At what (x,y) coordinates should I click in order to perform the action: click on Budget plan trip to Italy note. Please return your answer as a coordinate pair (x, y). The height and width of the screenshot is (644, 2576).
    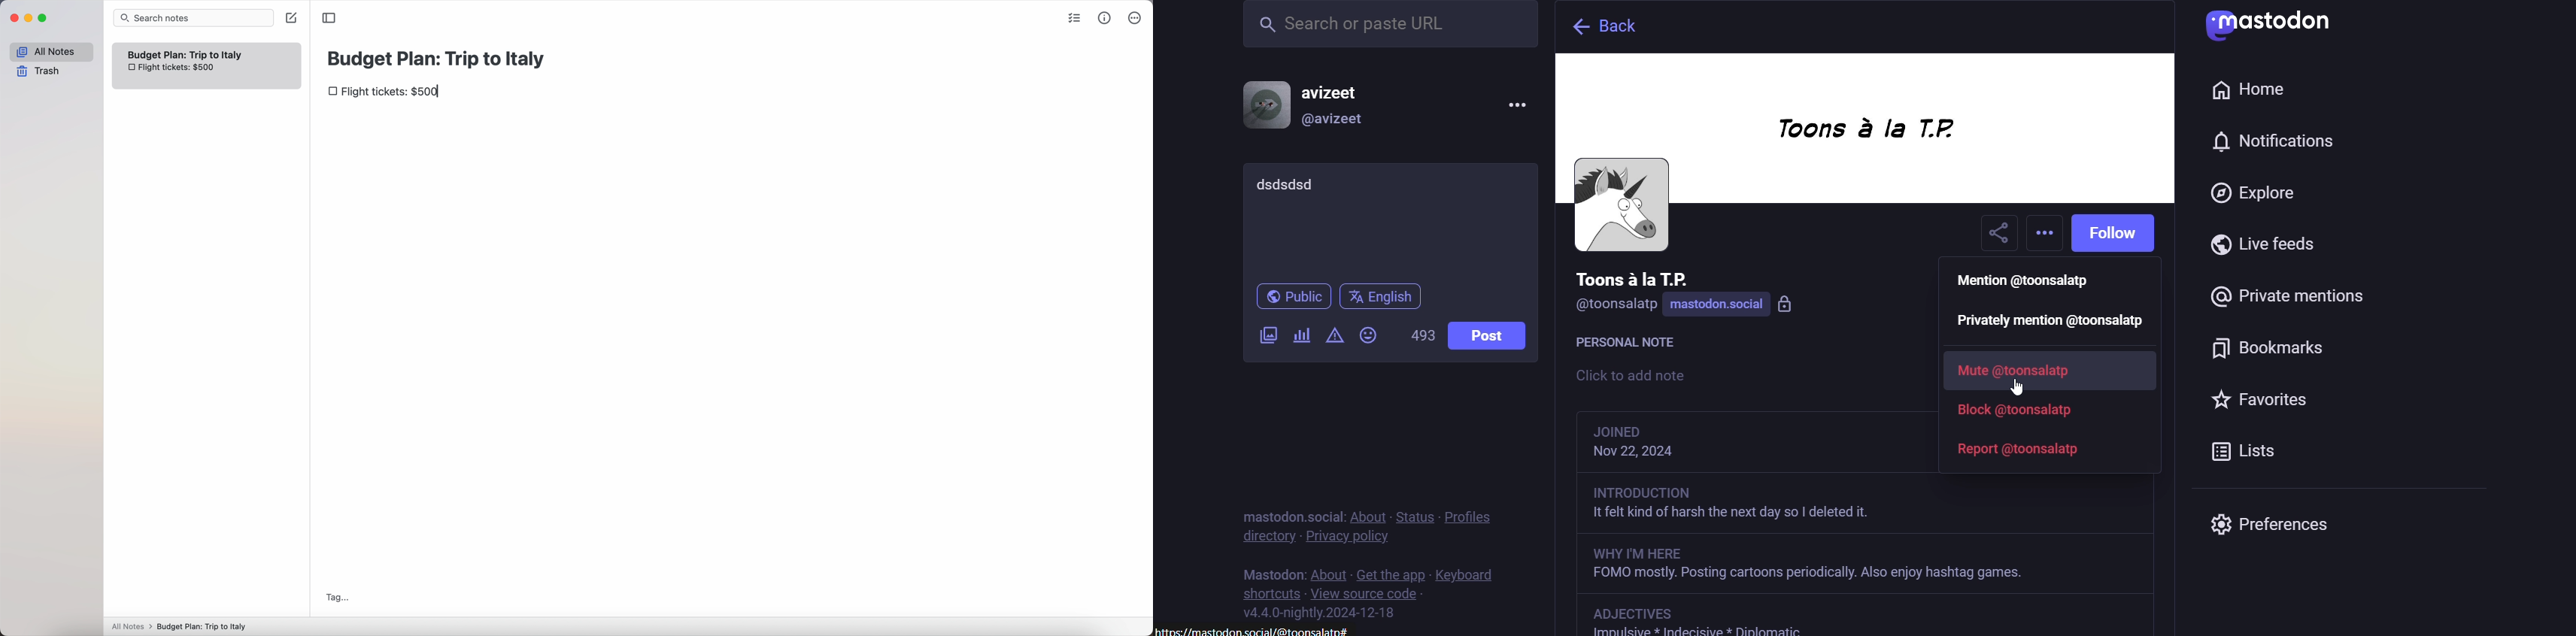
    Looking at the image, I should click on (186, 54).